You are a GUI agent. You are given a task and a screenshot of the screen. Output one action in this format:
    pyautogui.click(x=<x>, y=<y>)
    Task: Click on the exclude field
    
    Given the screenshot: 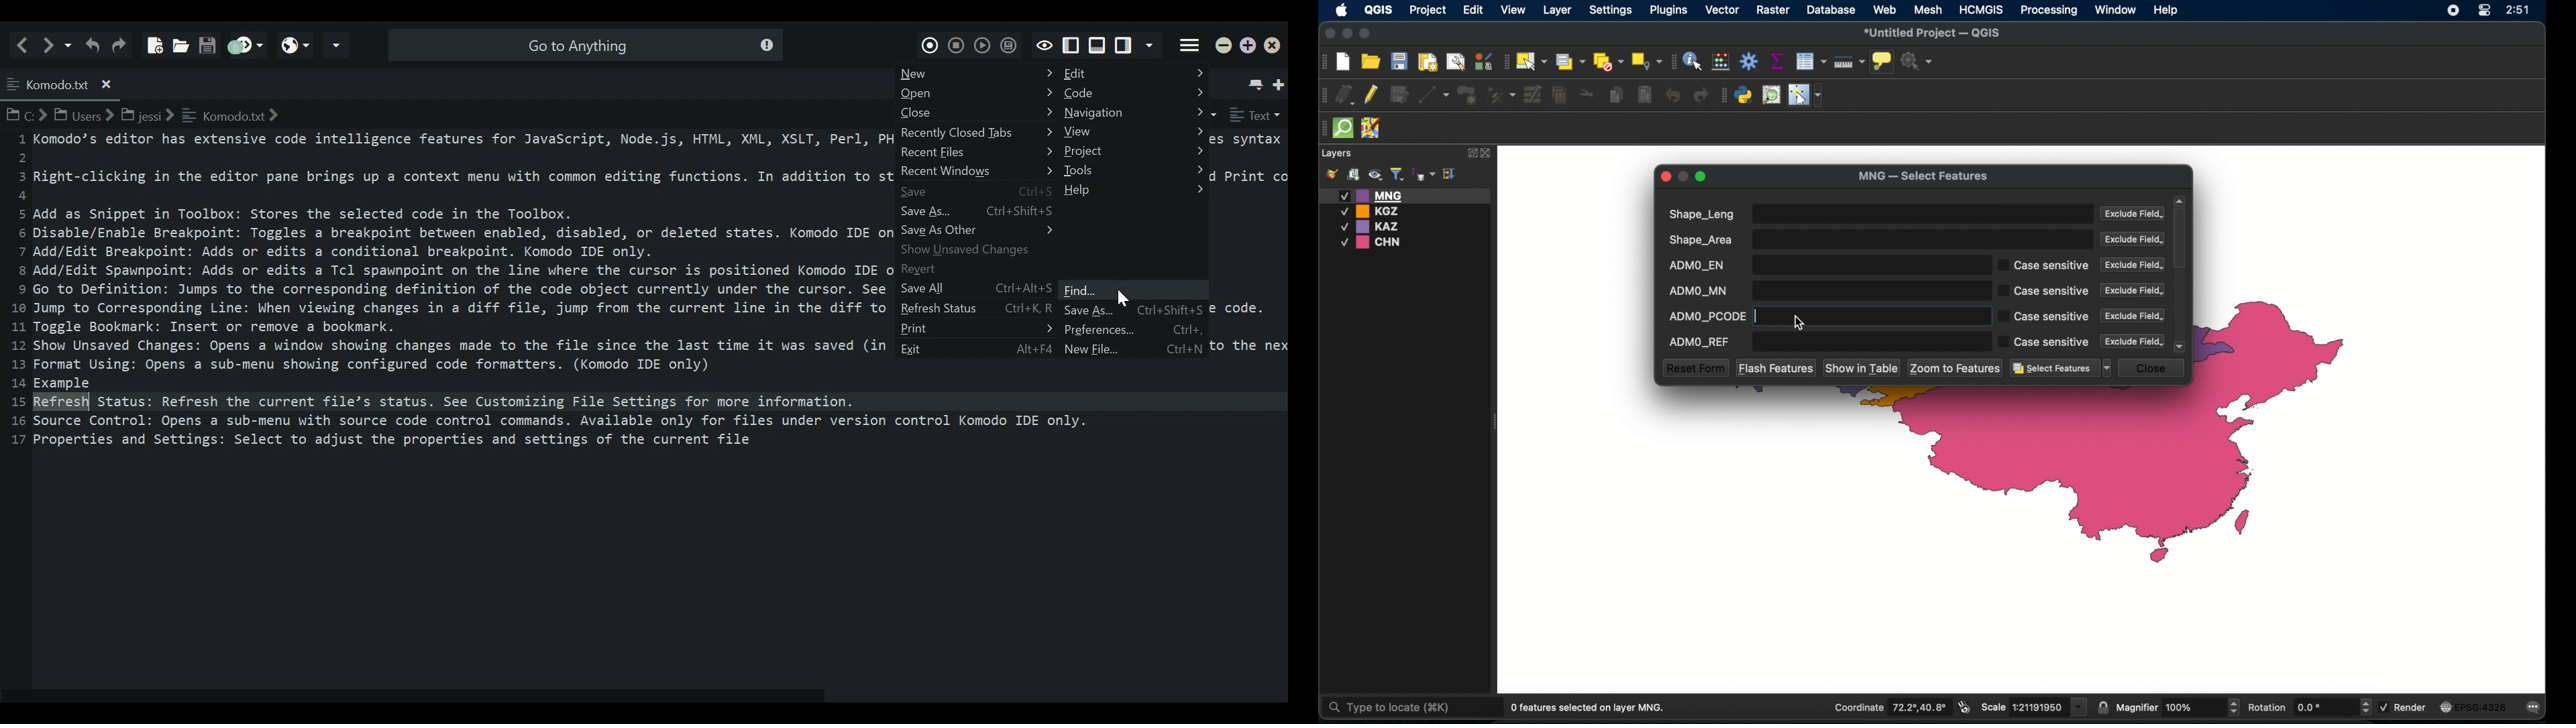 What is the action you would take?
    pyautogui.click(x=2133, y=290)
    